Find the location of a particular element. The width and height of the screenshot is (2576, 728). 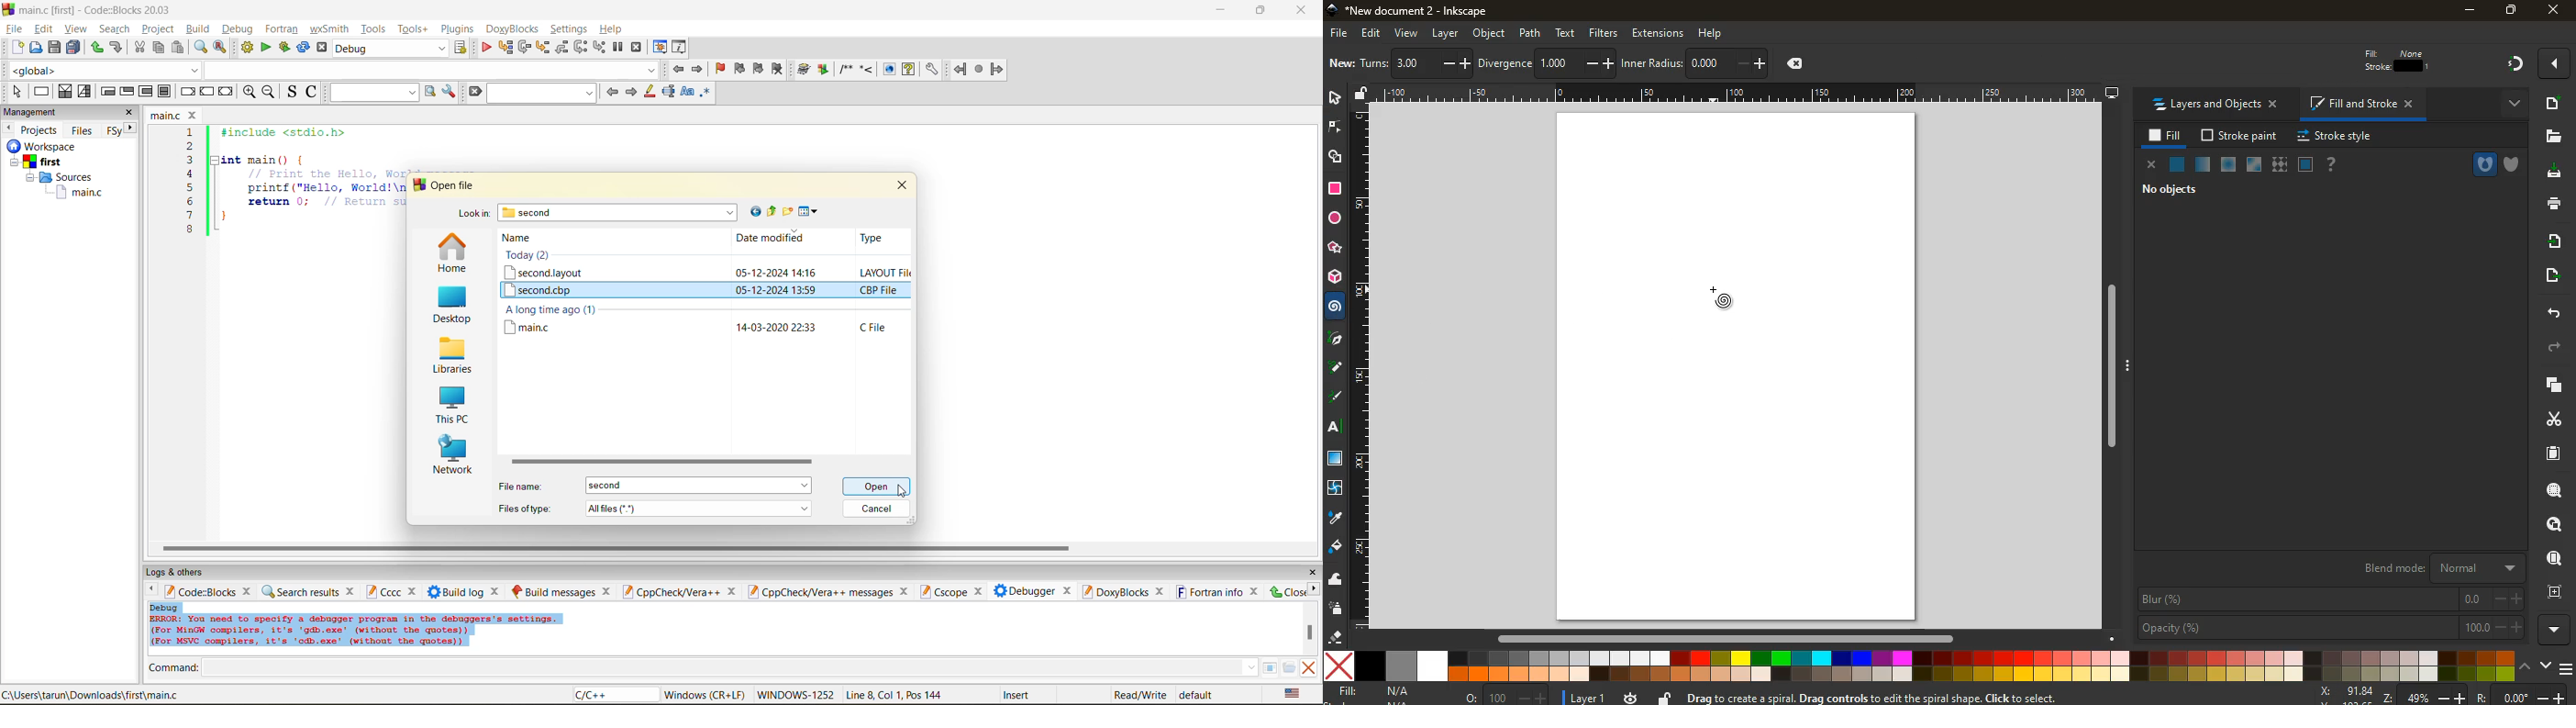

star is located at coordinates (1333, 248).